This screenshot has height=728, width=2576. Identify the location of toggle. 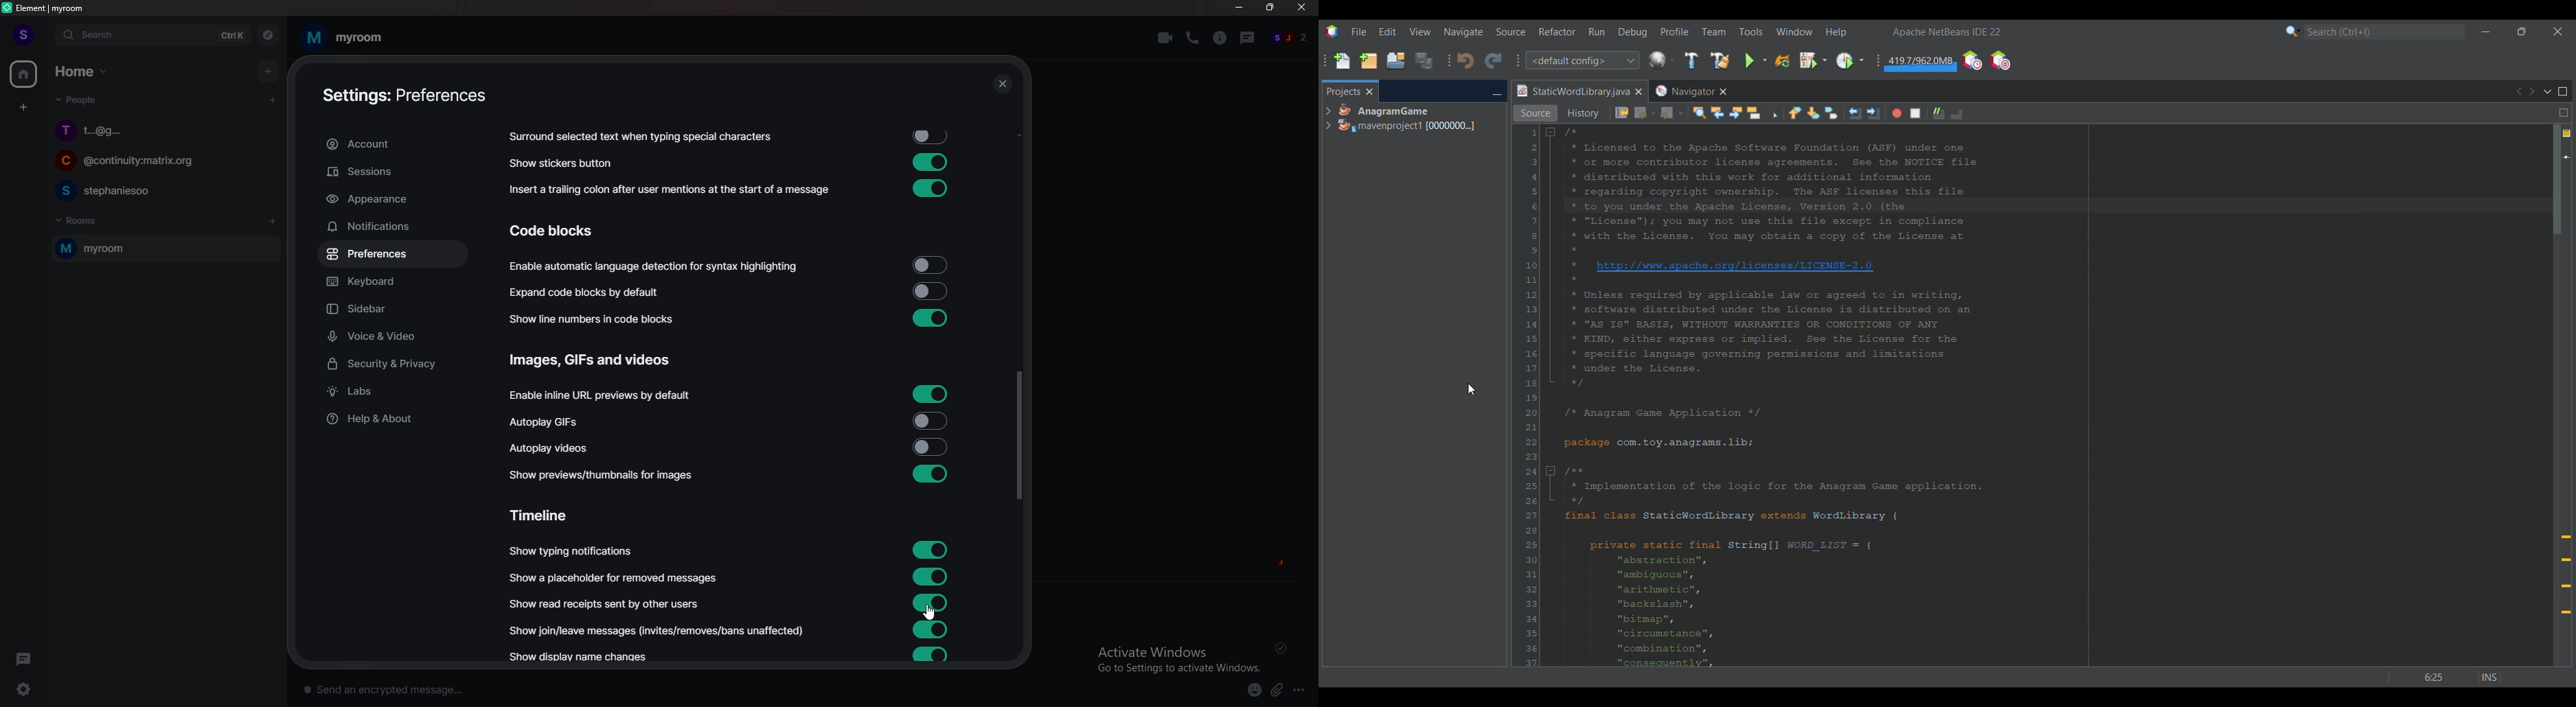
(931, 575).